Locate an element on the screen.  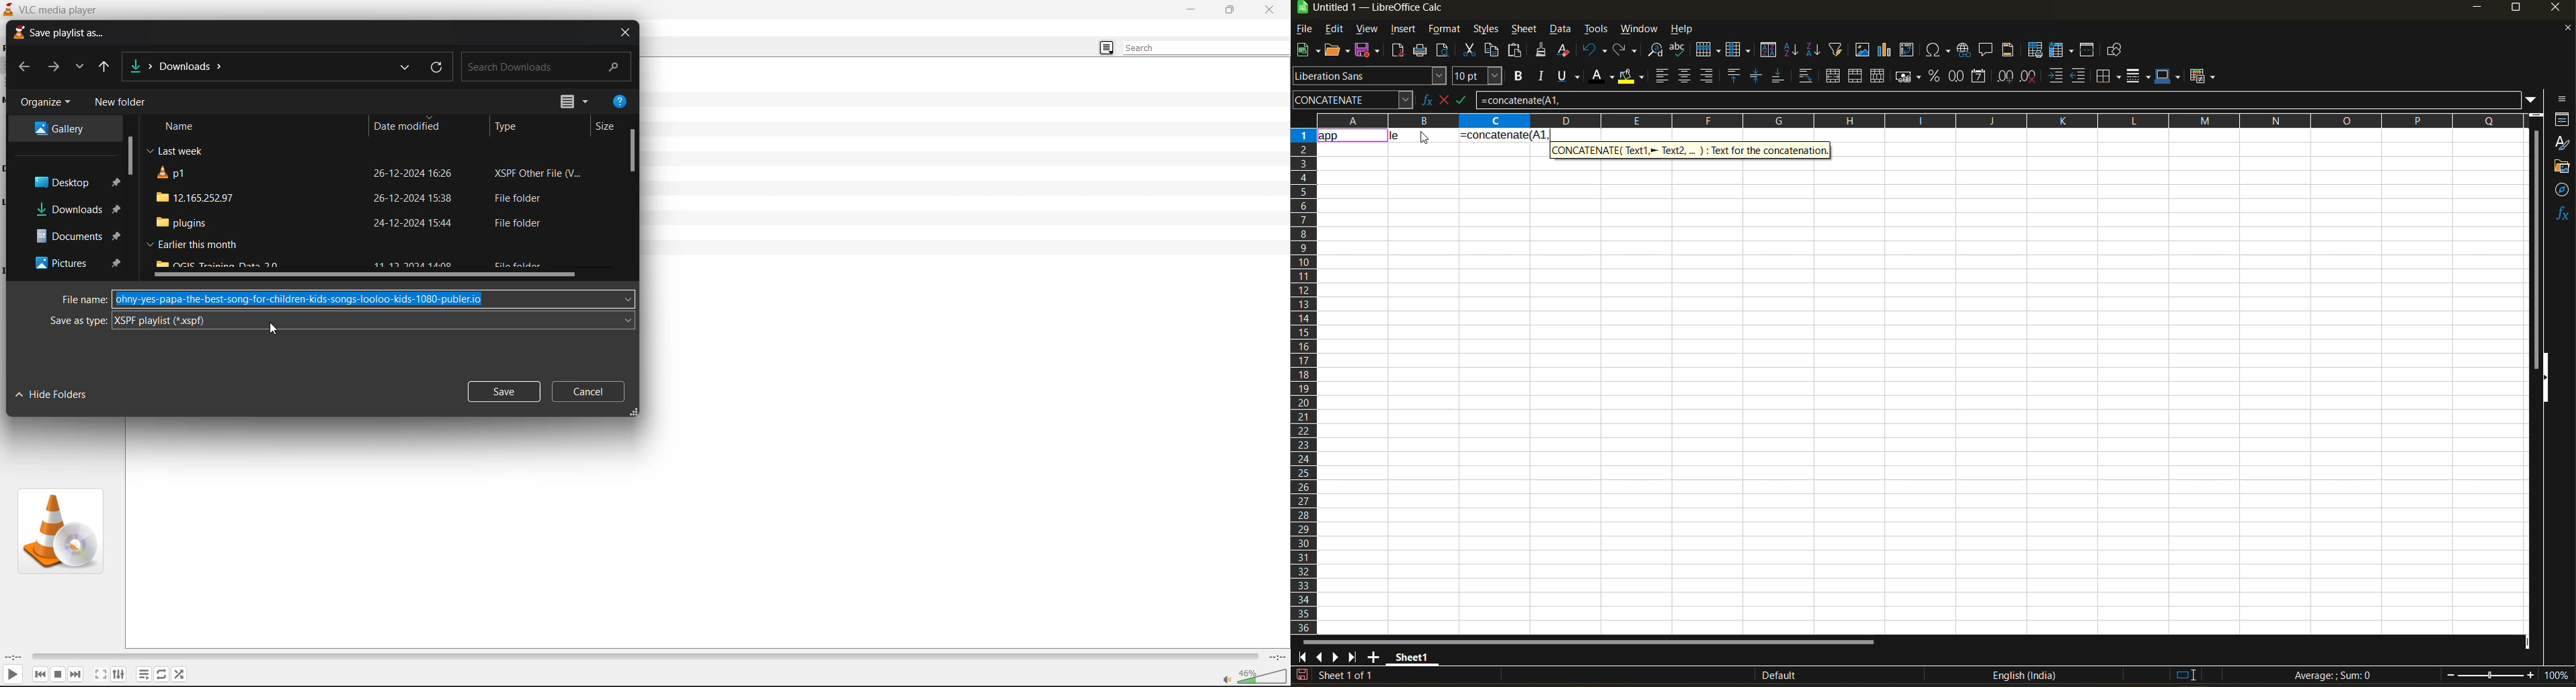
functions is located at coordinates (2562, 214).